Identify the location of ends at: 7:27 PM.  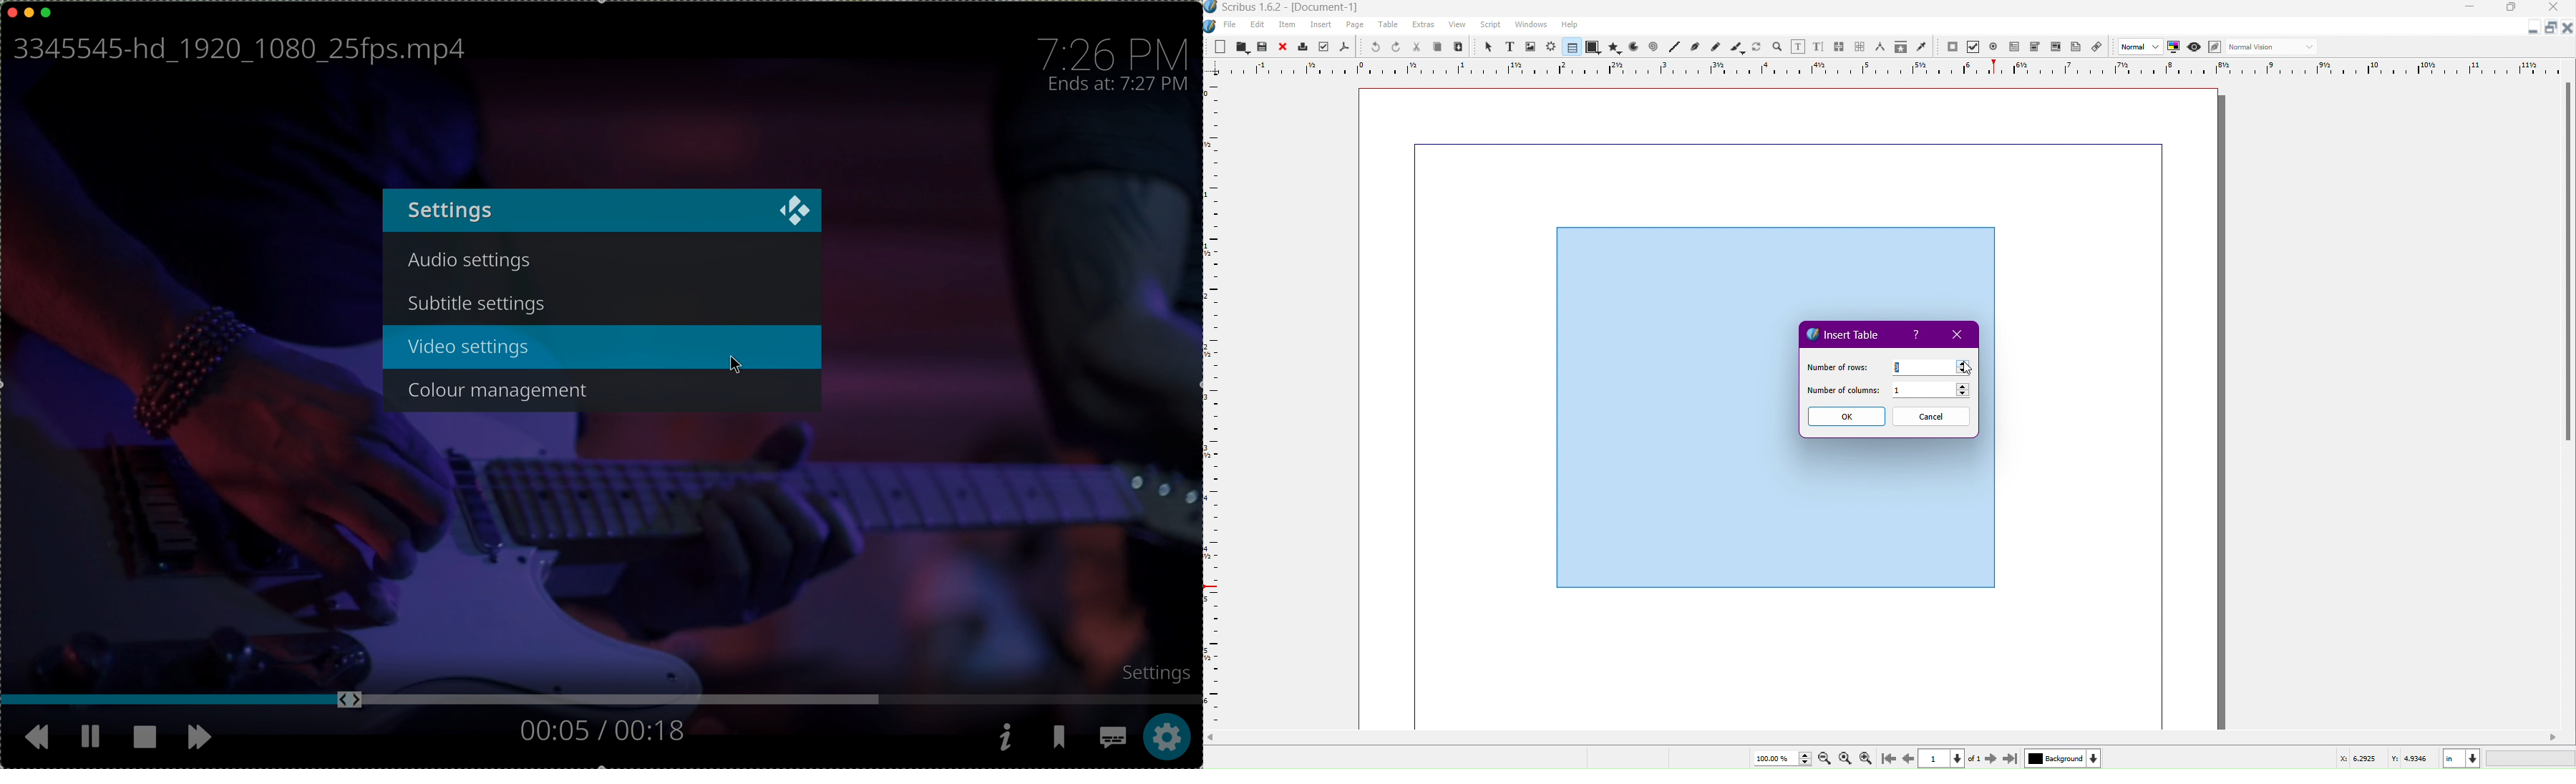
(1118, 85).